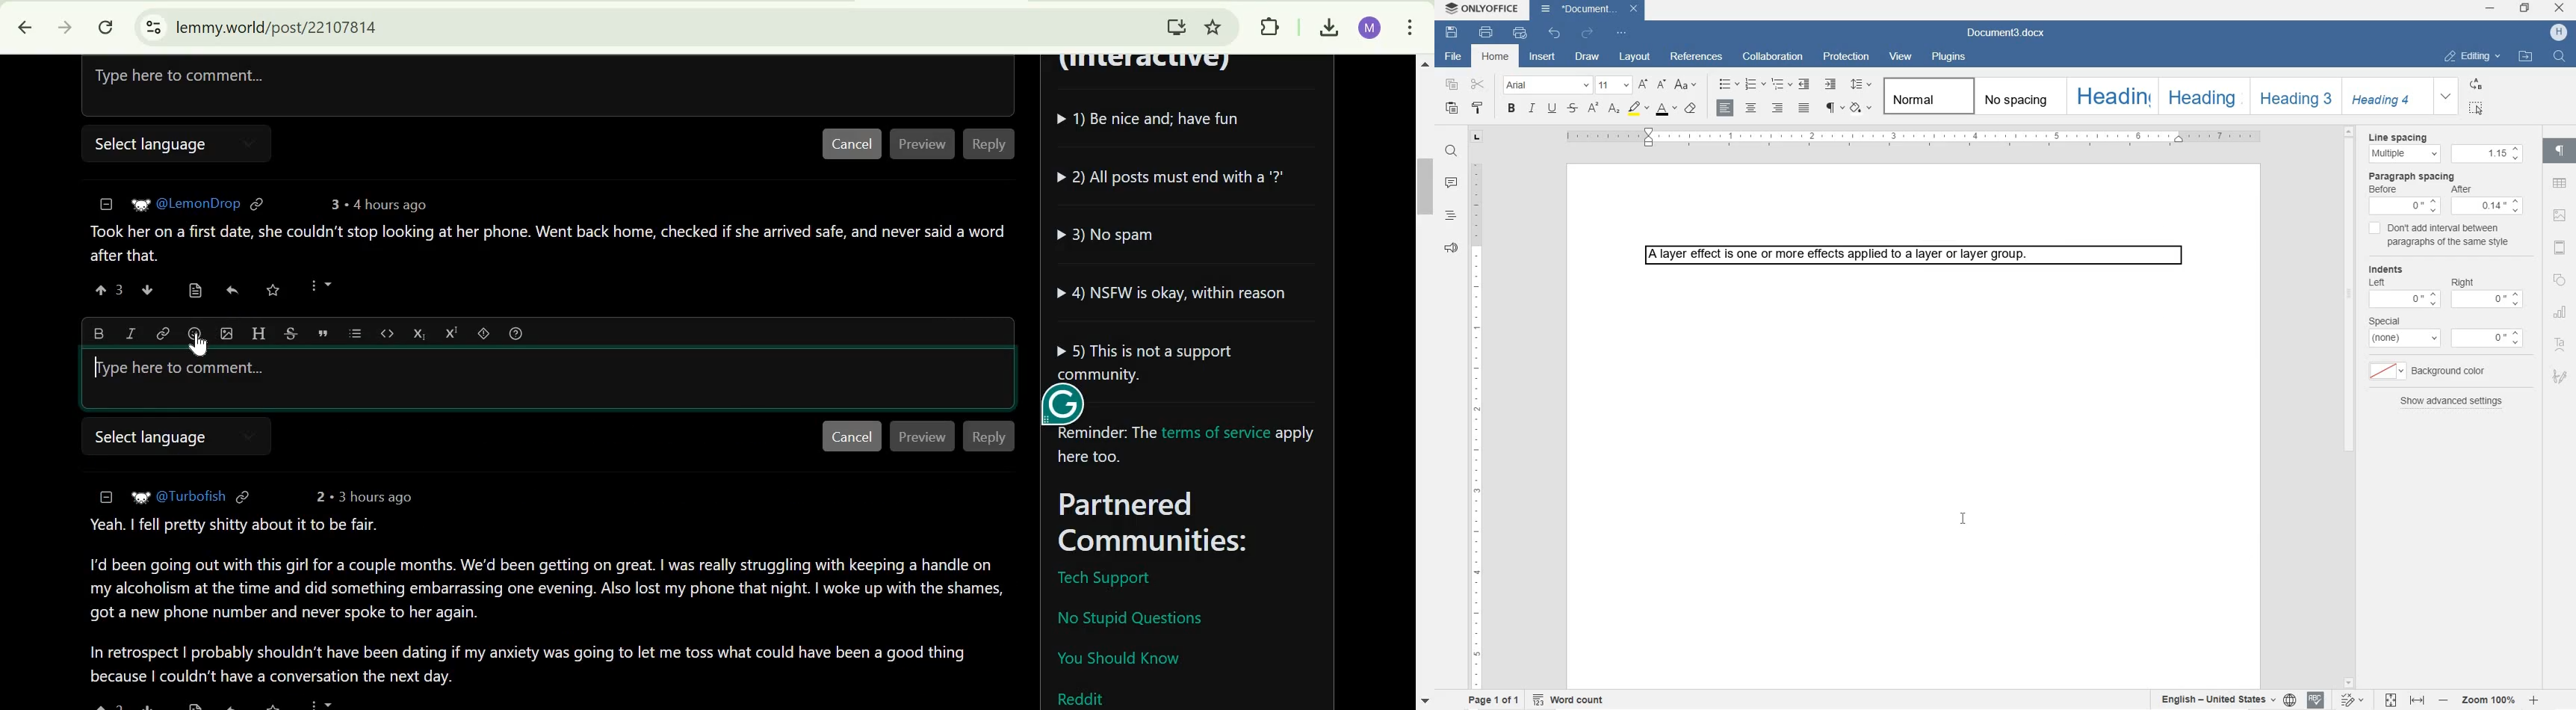 The height and width of the screenshot is (728, 2576). What do you see at coordinates (291, 331) in the screenshot?
I see `Strikethrough` at bounding box center [291, 331].